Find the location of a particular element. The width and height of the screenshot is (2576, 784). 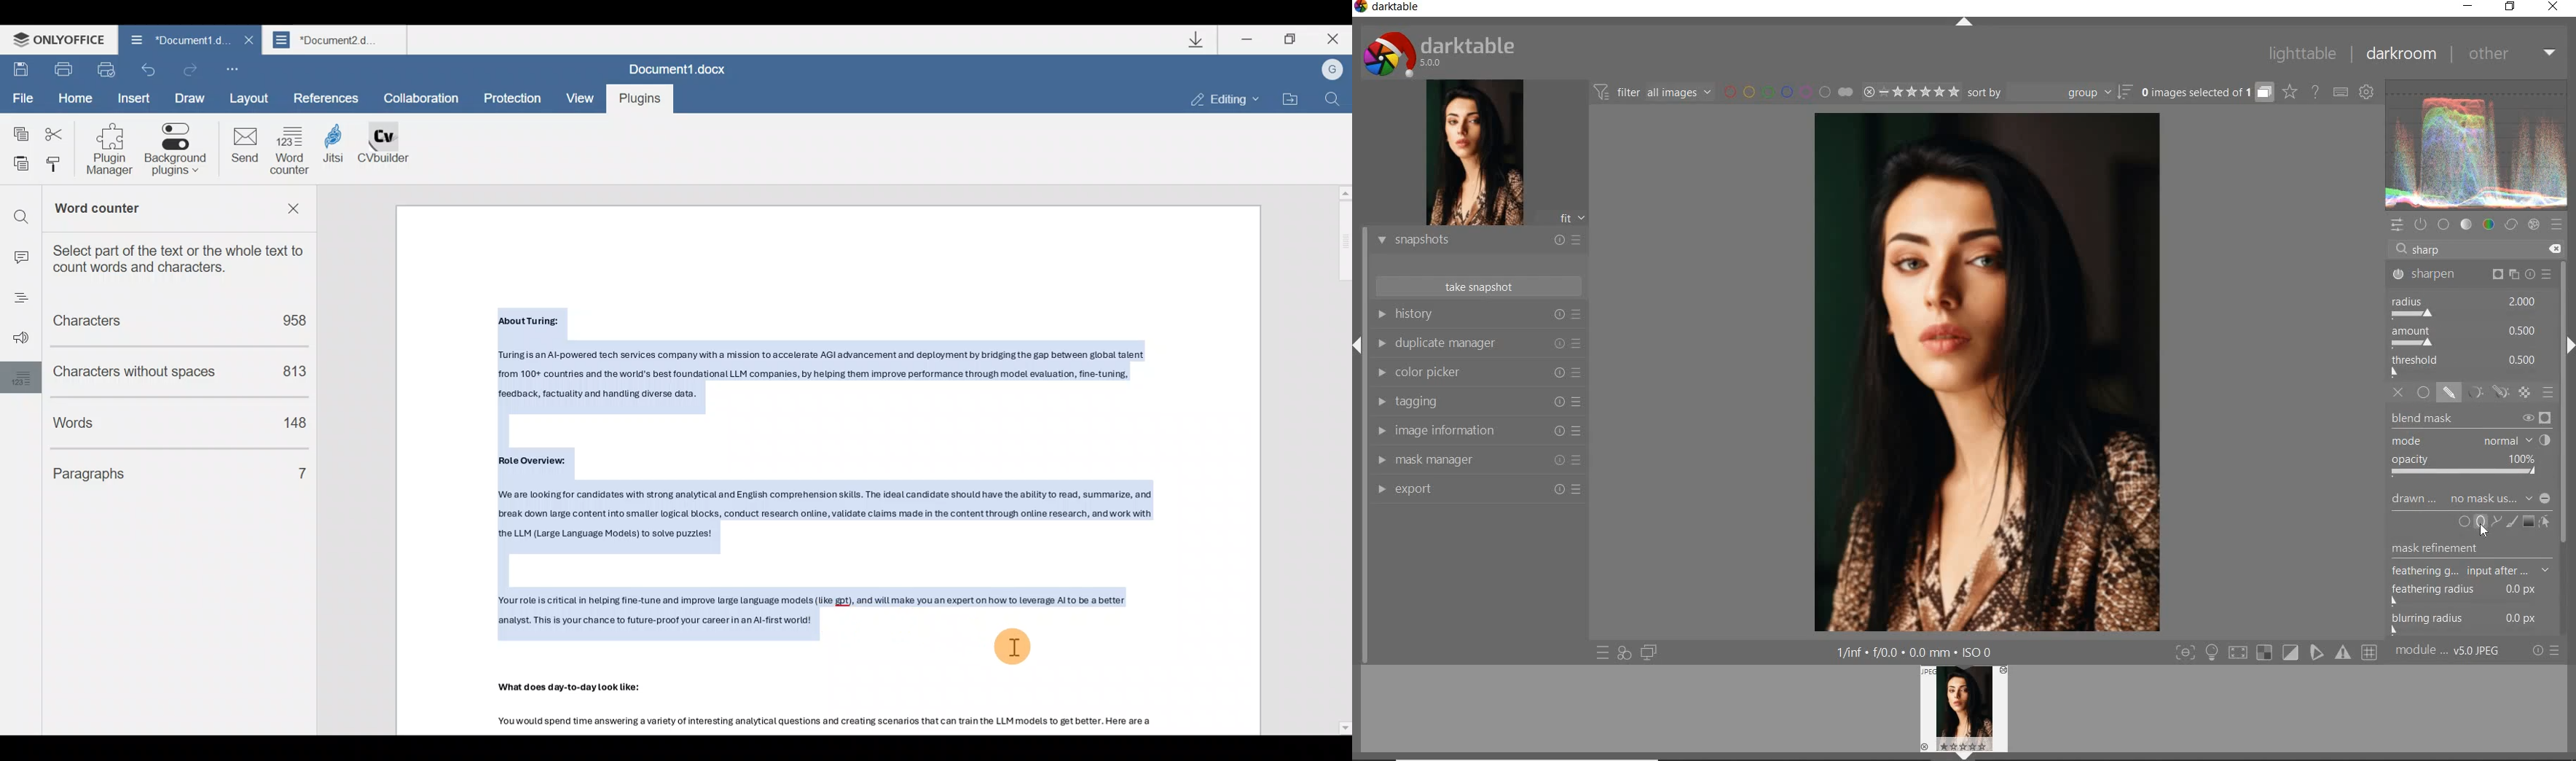

off is located at coordinates (2400, 393).